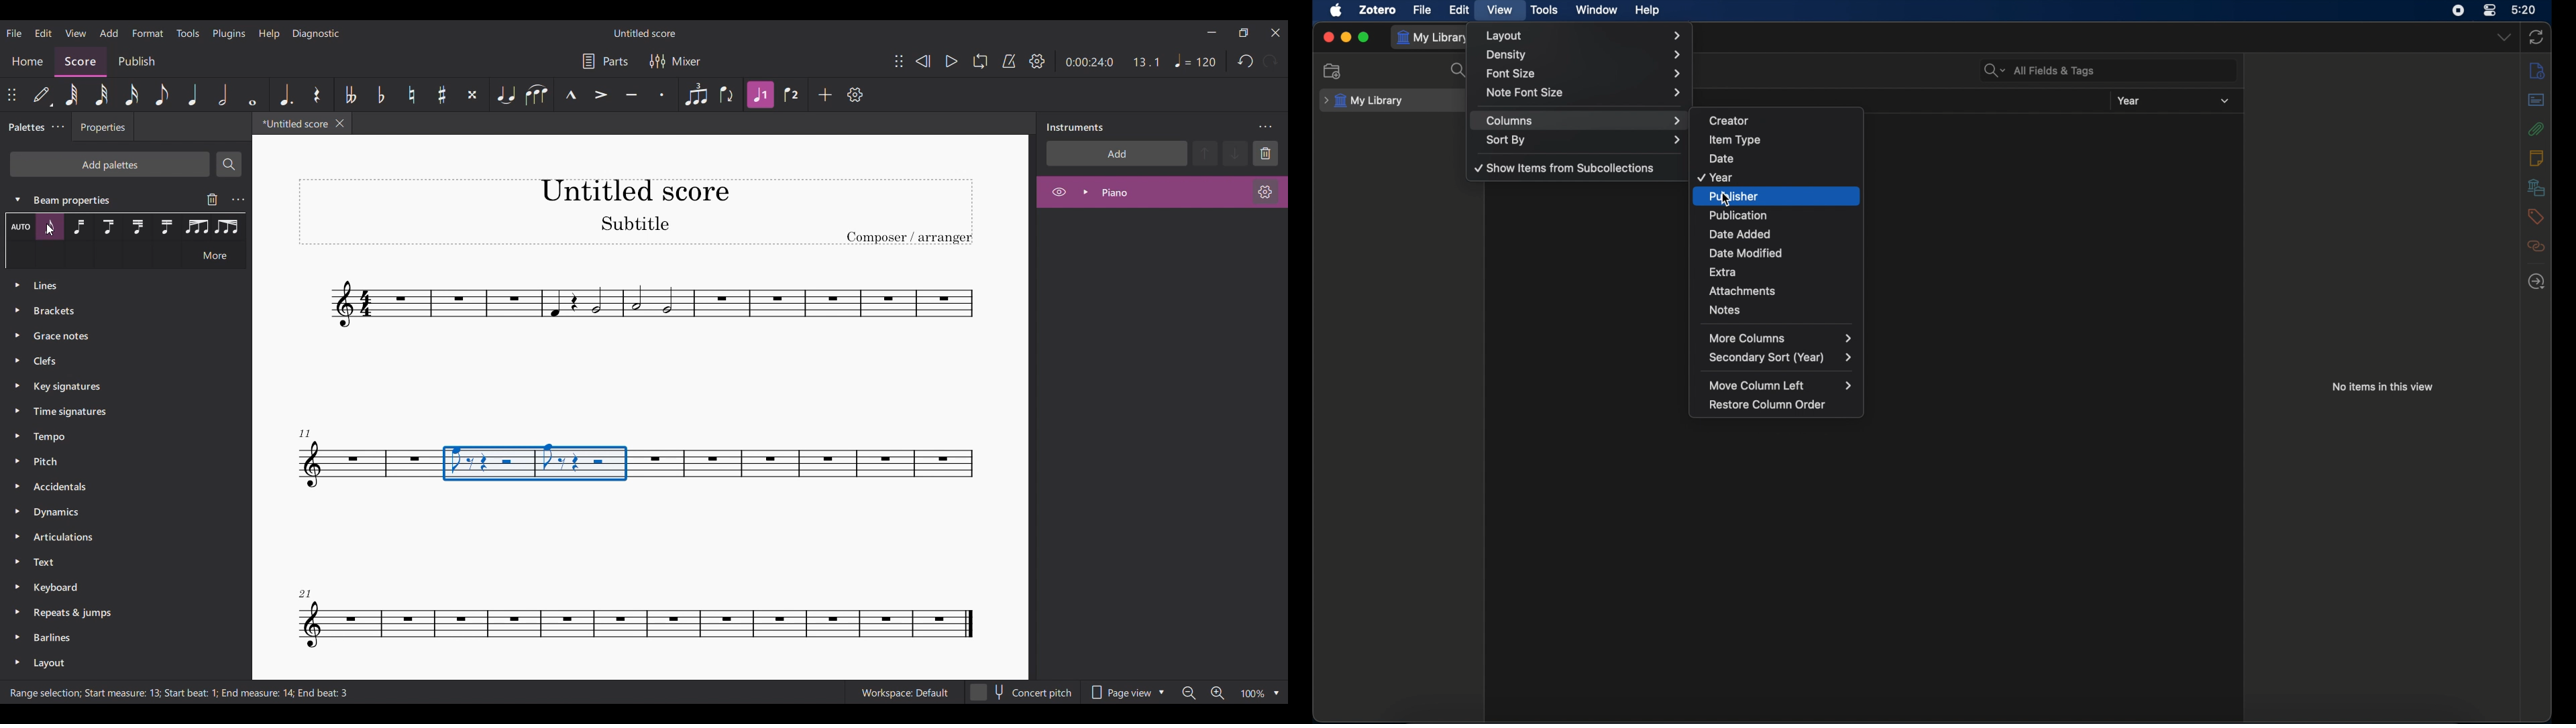 Image resolution: width=2576 pixels, height=728 pixels. I want to click on Text, so click(113, 562).